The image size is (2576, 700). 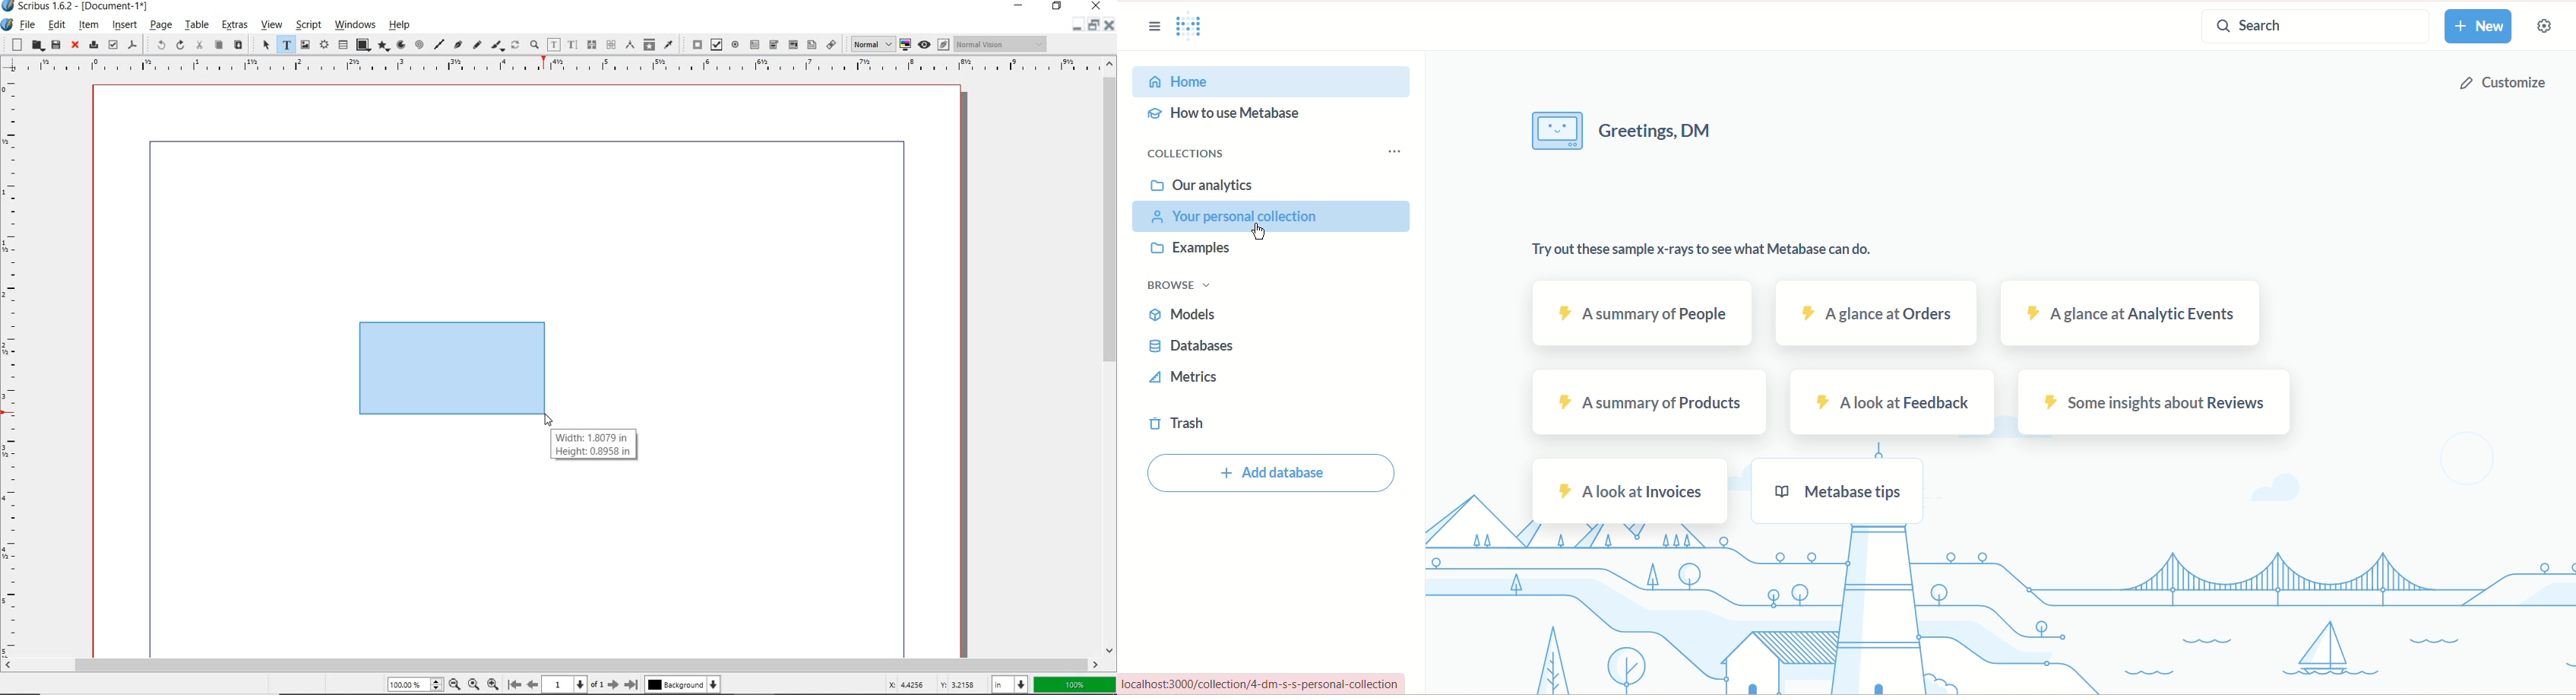 What do you see at coordinates (6, 25) in the screenshot?
I see `system icon` at bounding box center [6, 25].